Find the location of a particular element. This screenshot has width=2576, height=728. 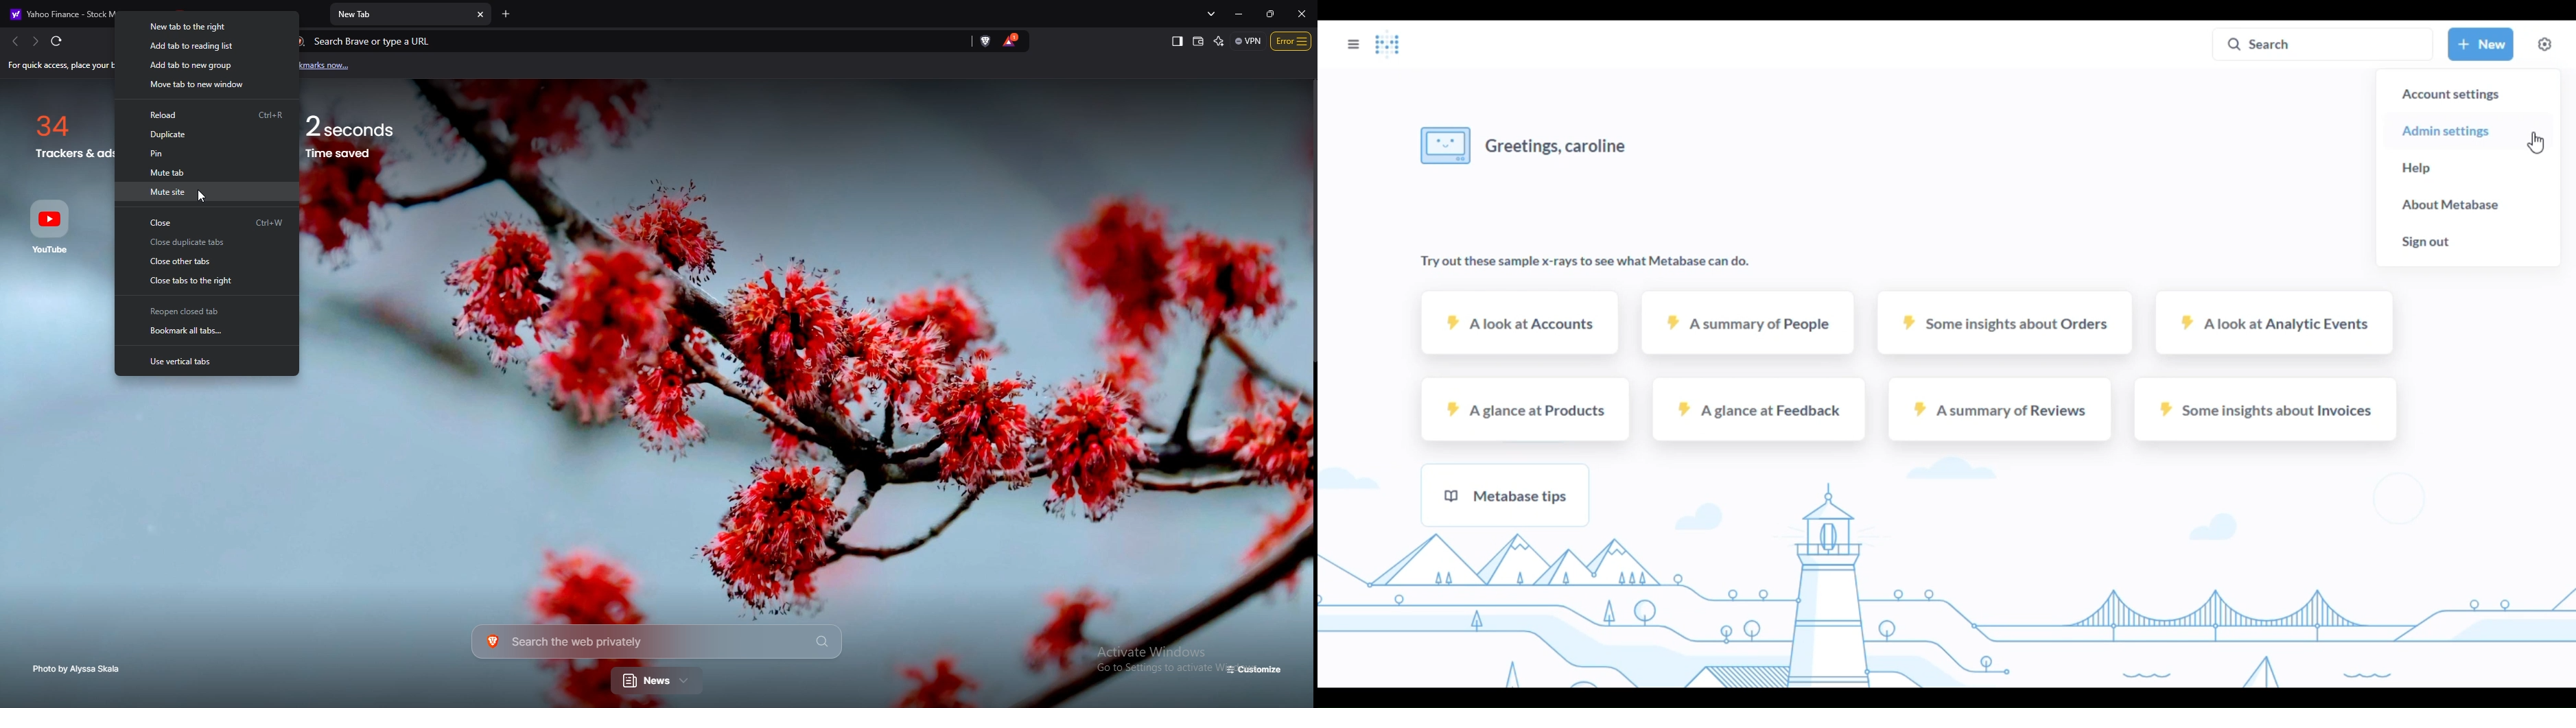

forward is located at coordinates (34, 41).